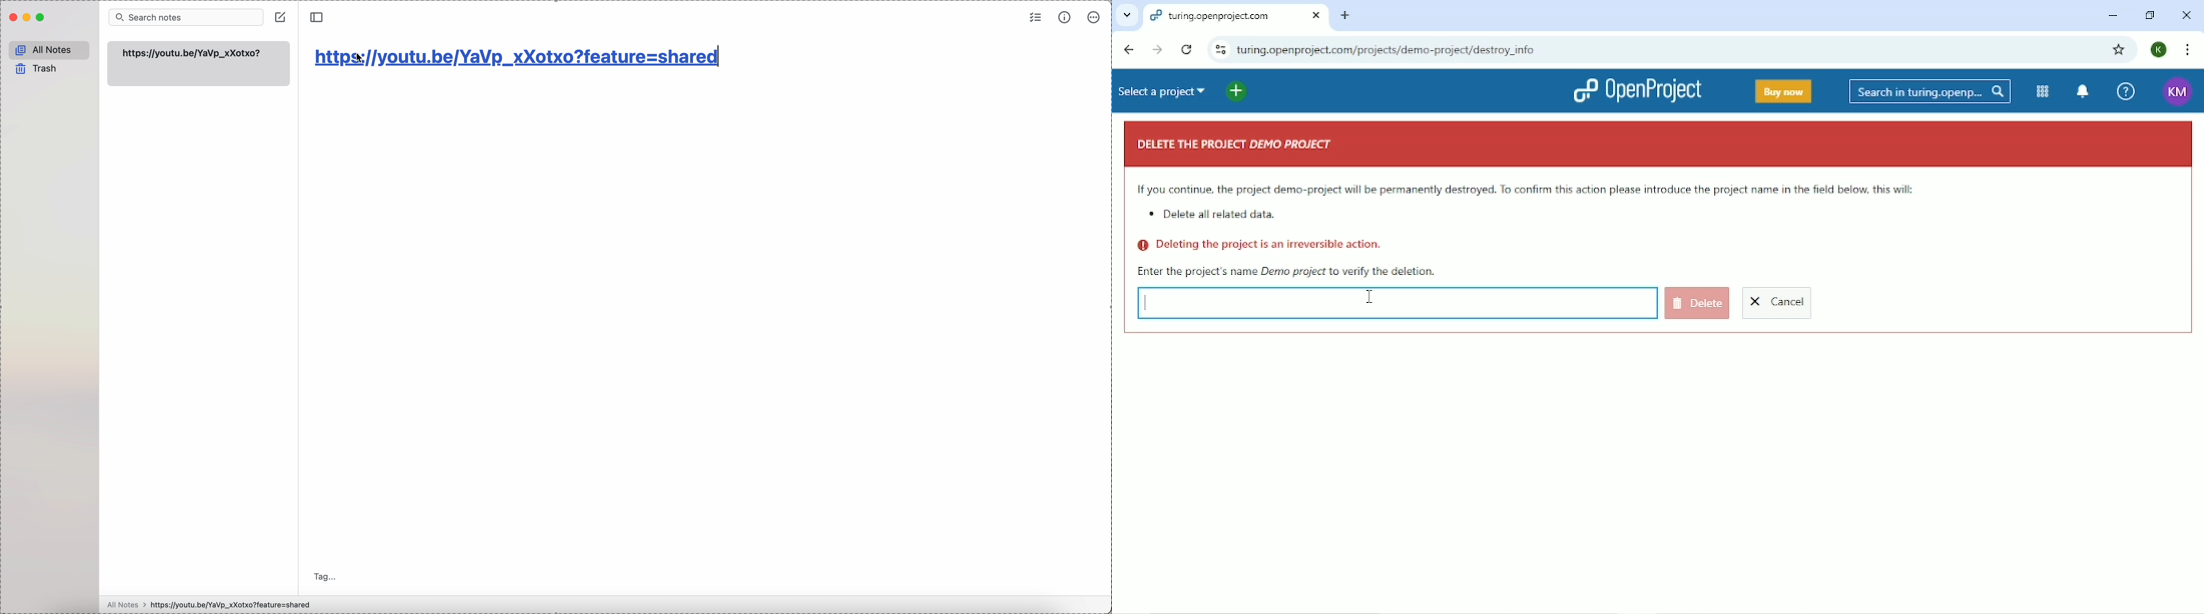  What do you see at coordinates (1930, 91) in the screenshot?
I see `Search in turin.openprojects.com` at bounding box center [1930, 91].